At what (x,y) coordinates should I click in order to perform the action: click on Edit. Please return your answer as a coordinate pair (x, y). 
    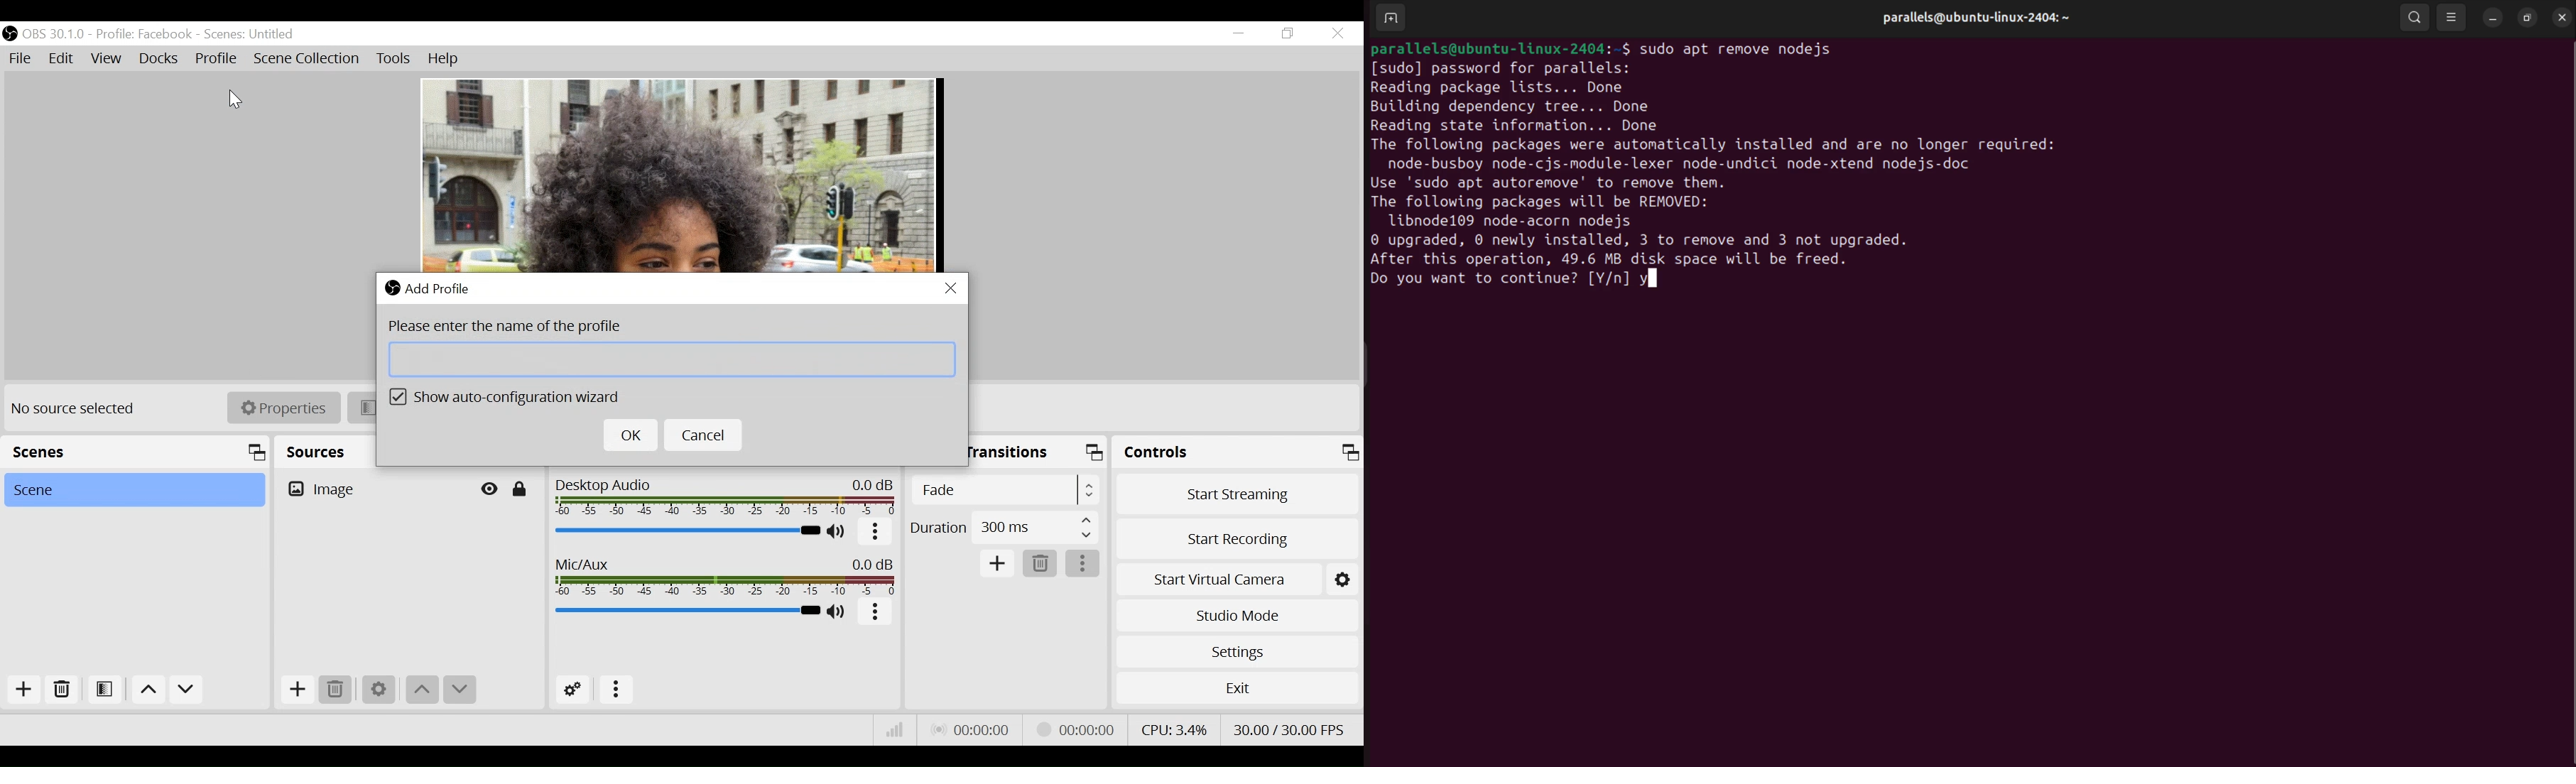
    Looking at the image, I should click on (63, 59).